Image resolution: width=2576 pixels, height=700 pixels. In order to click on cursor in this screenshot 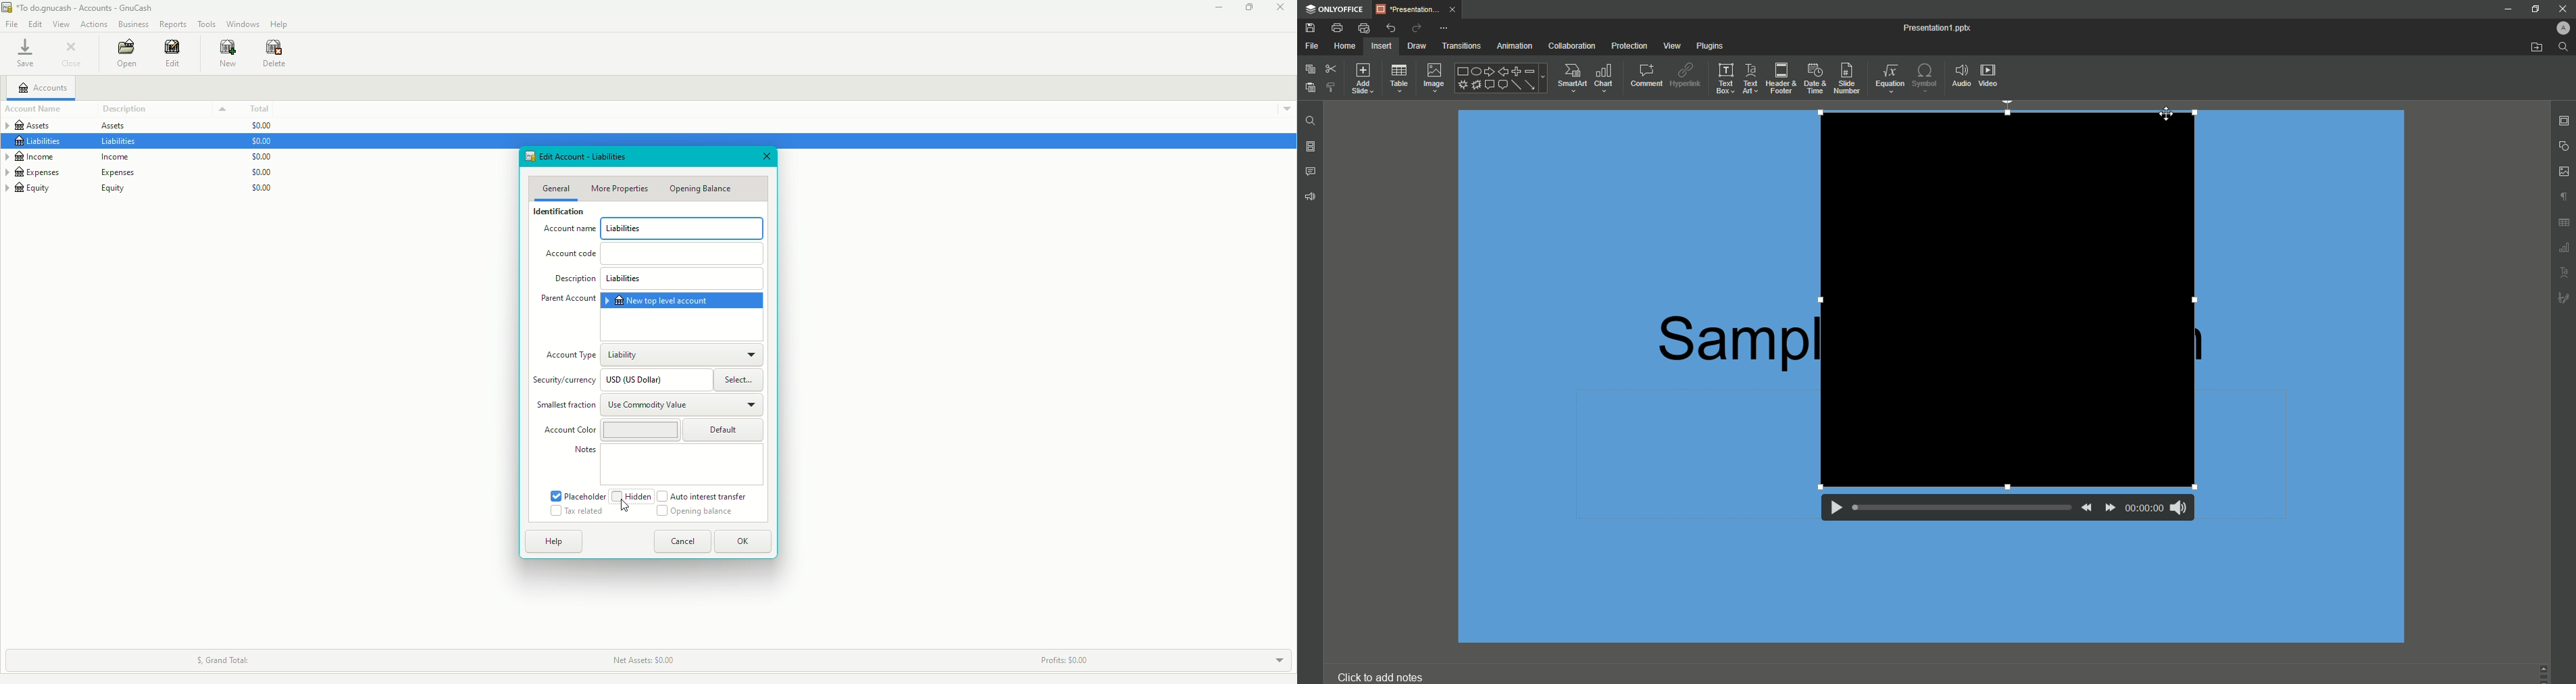, I will do `click(624, 510)`.